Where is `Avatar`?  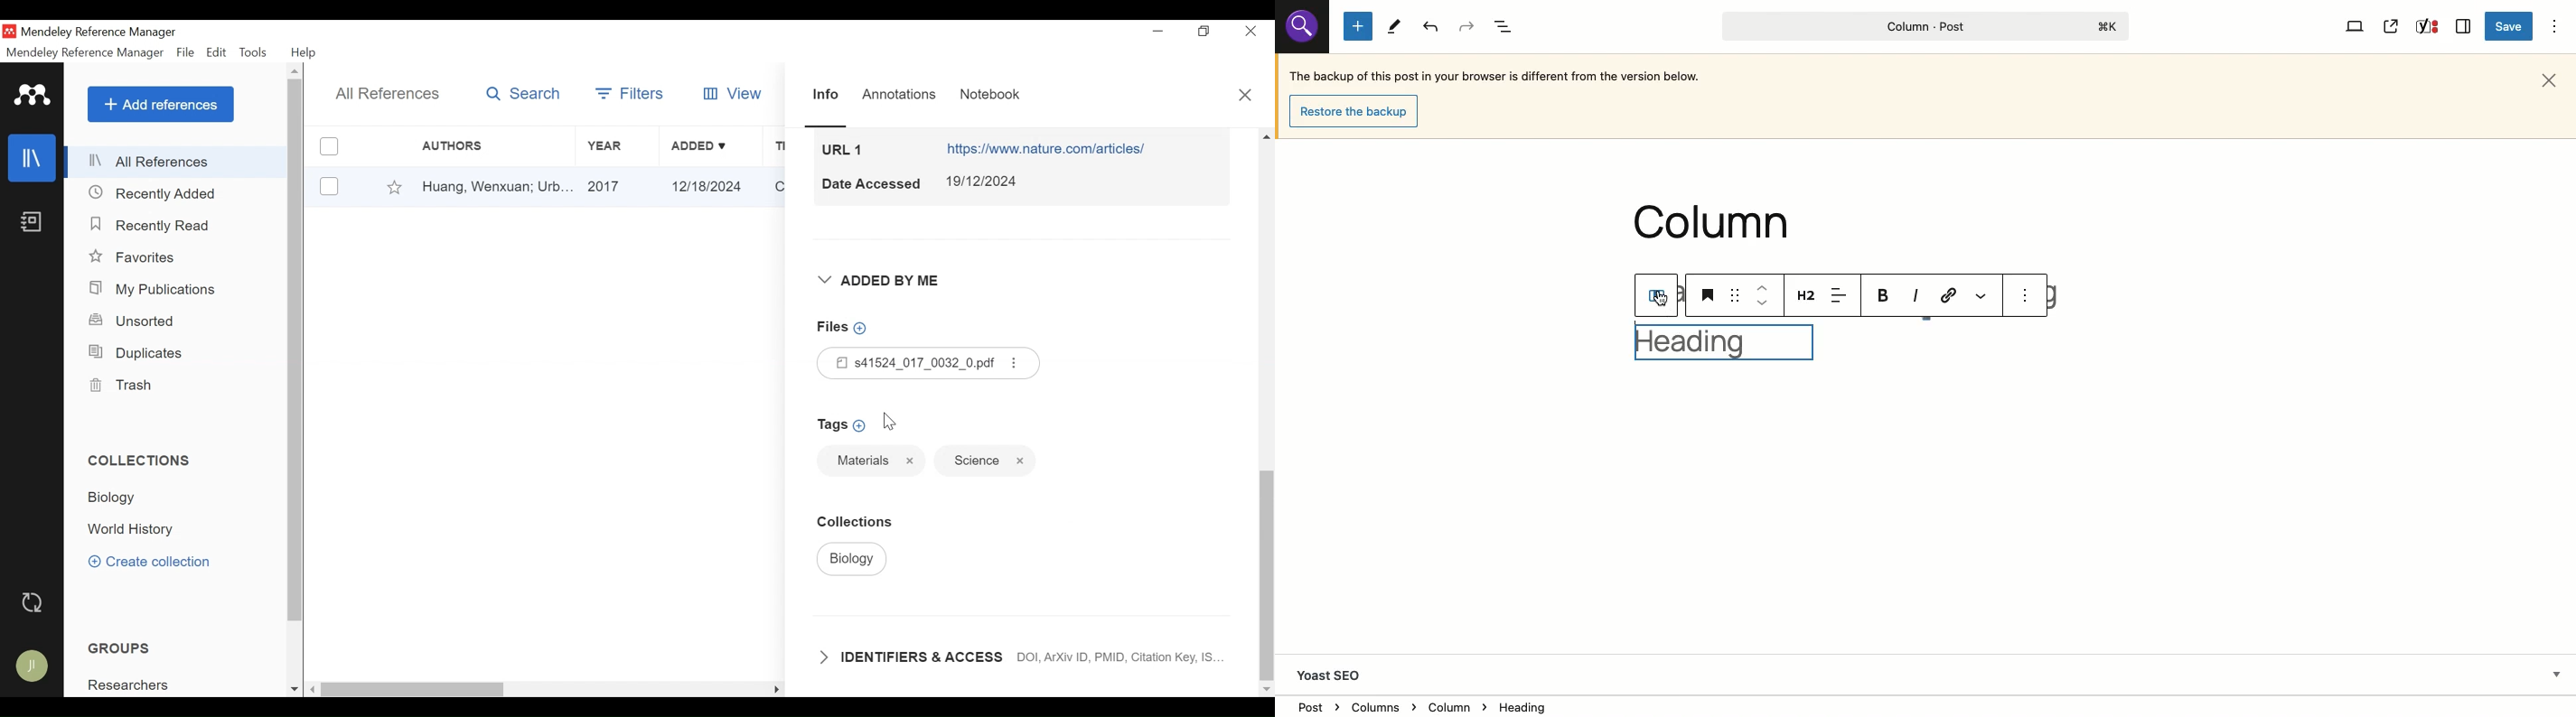 Avatar is located at coordinates (31, 666).